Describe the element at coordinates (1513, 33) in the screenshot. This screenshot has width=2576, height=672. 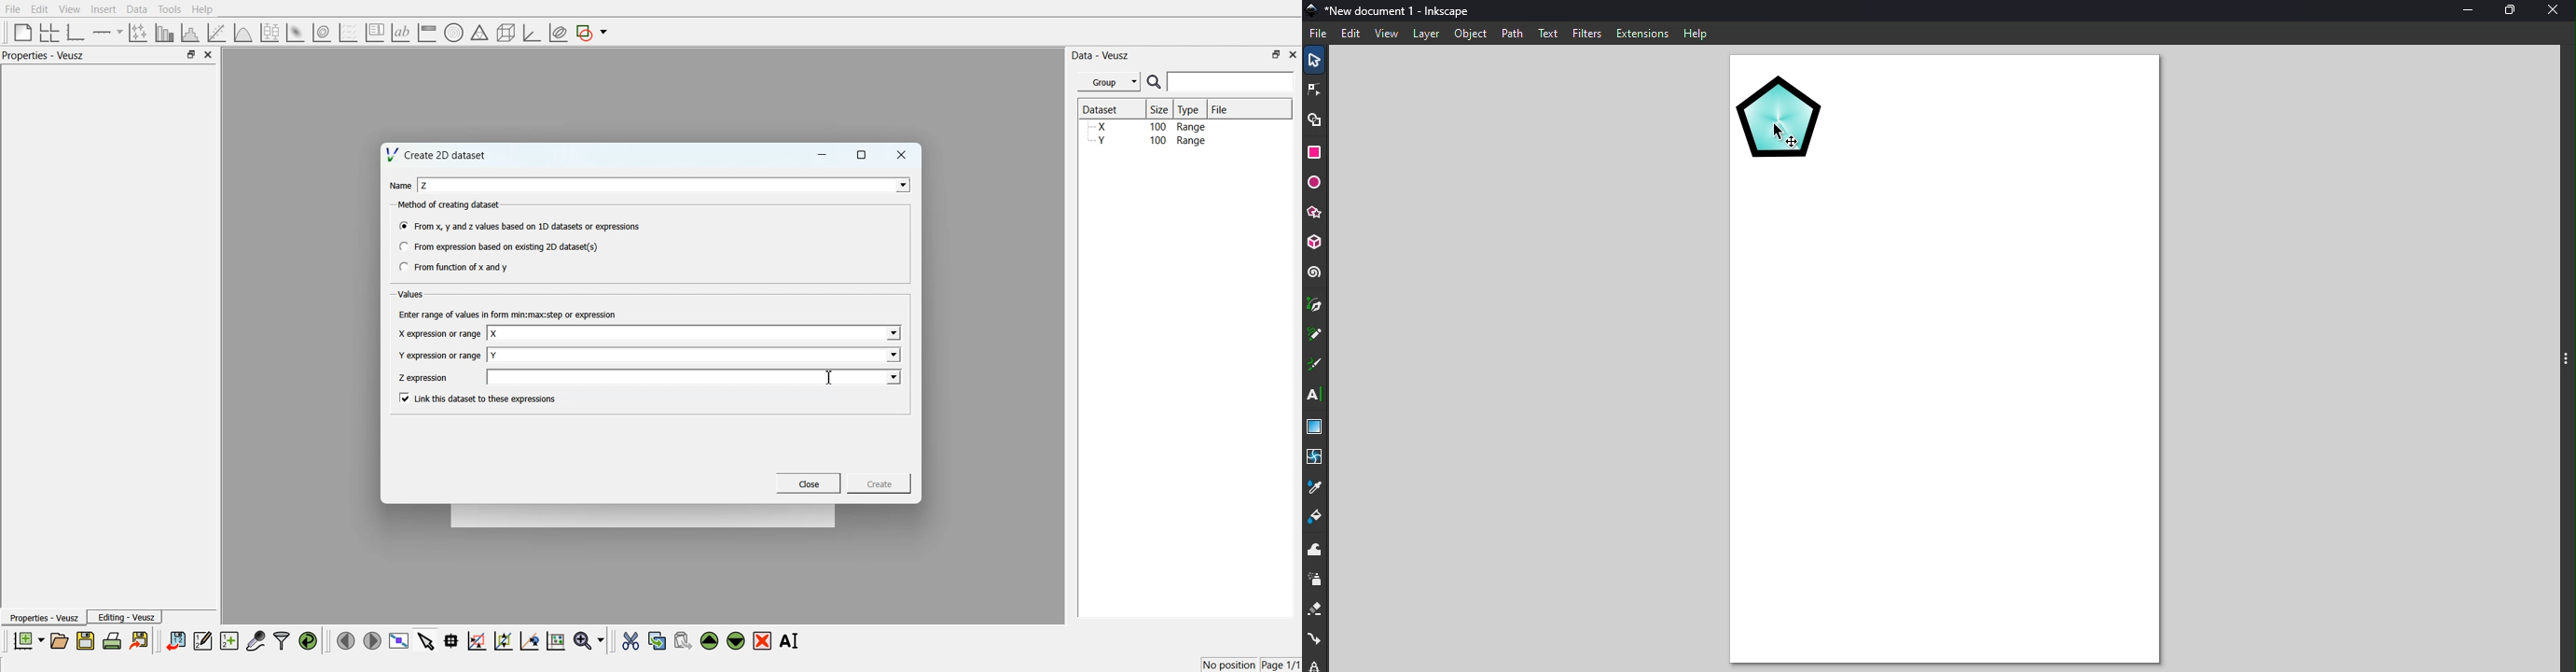
I see `Path` at that location.